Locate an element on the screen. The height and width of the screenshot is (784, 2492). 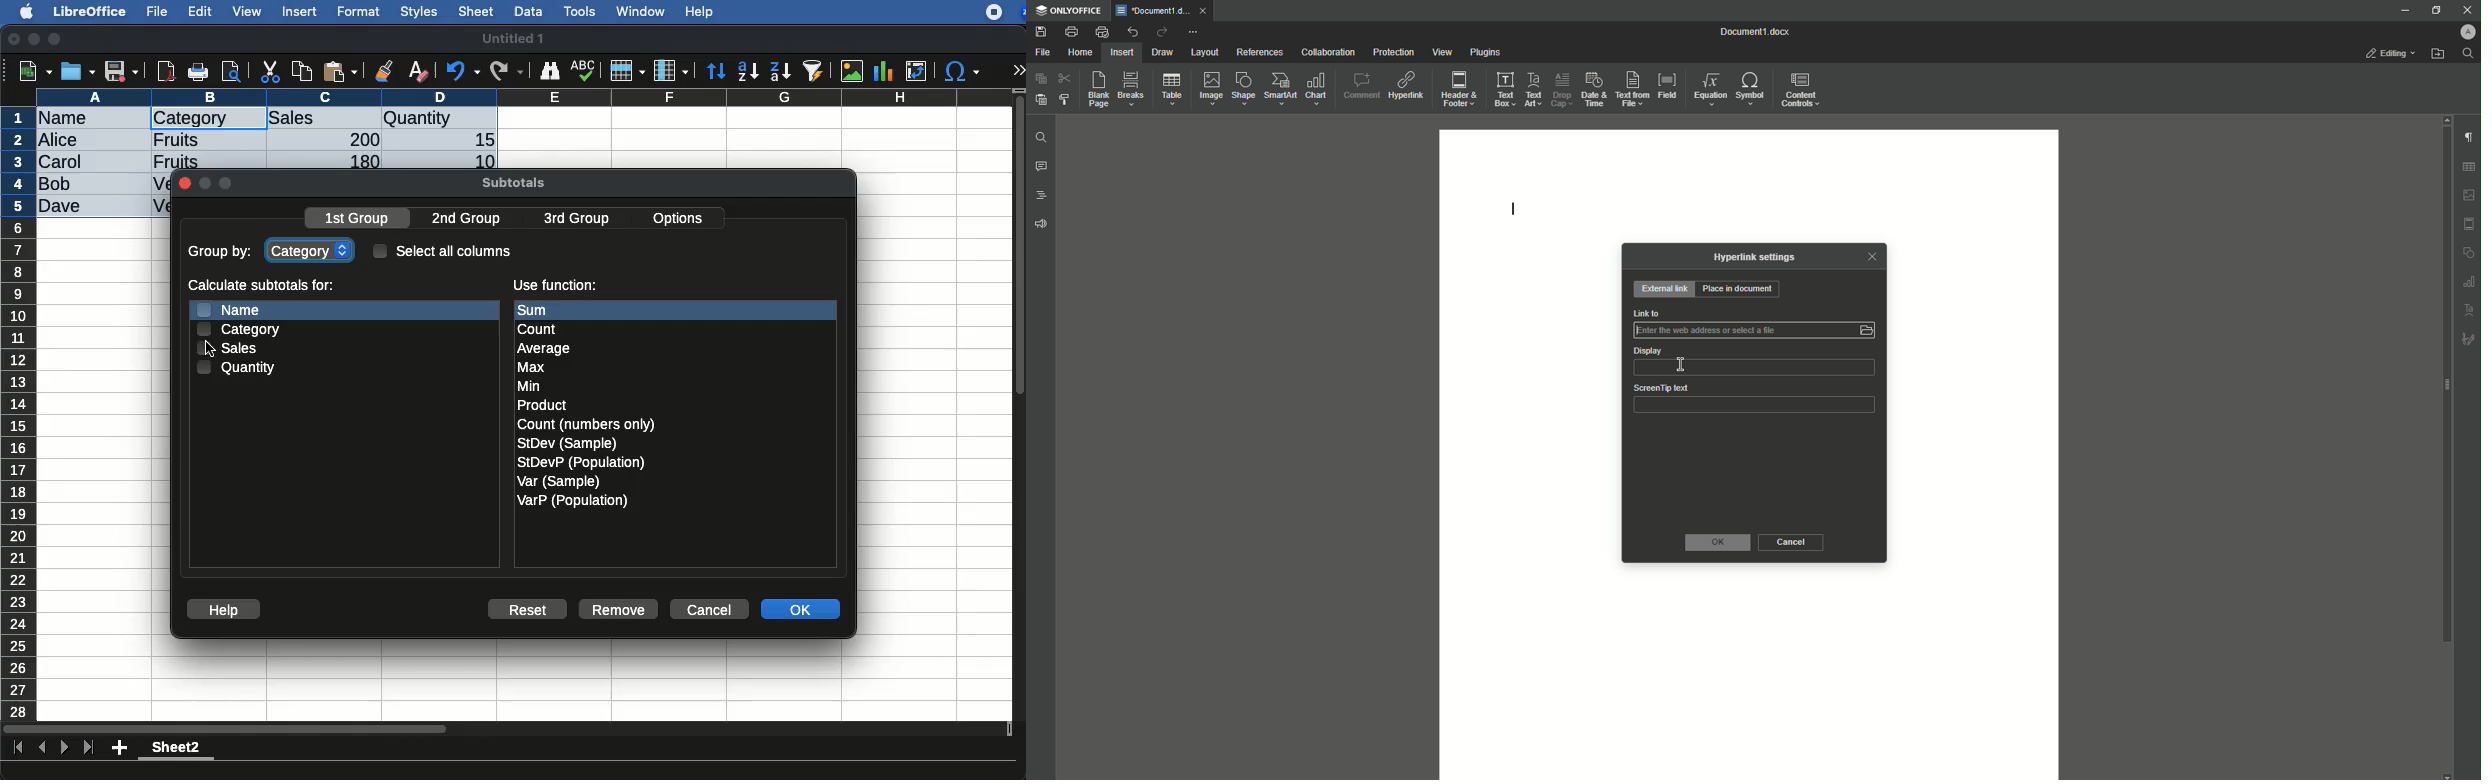
*Document1.docx is located at coordinates (1152, 11).